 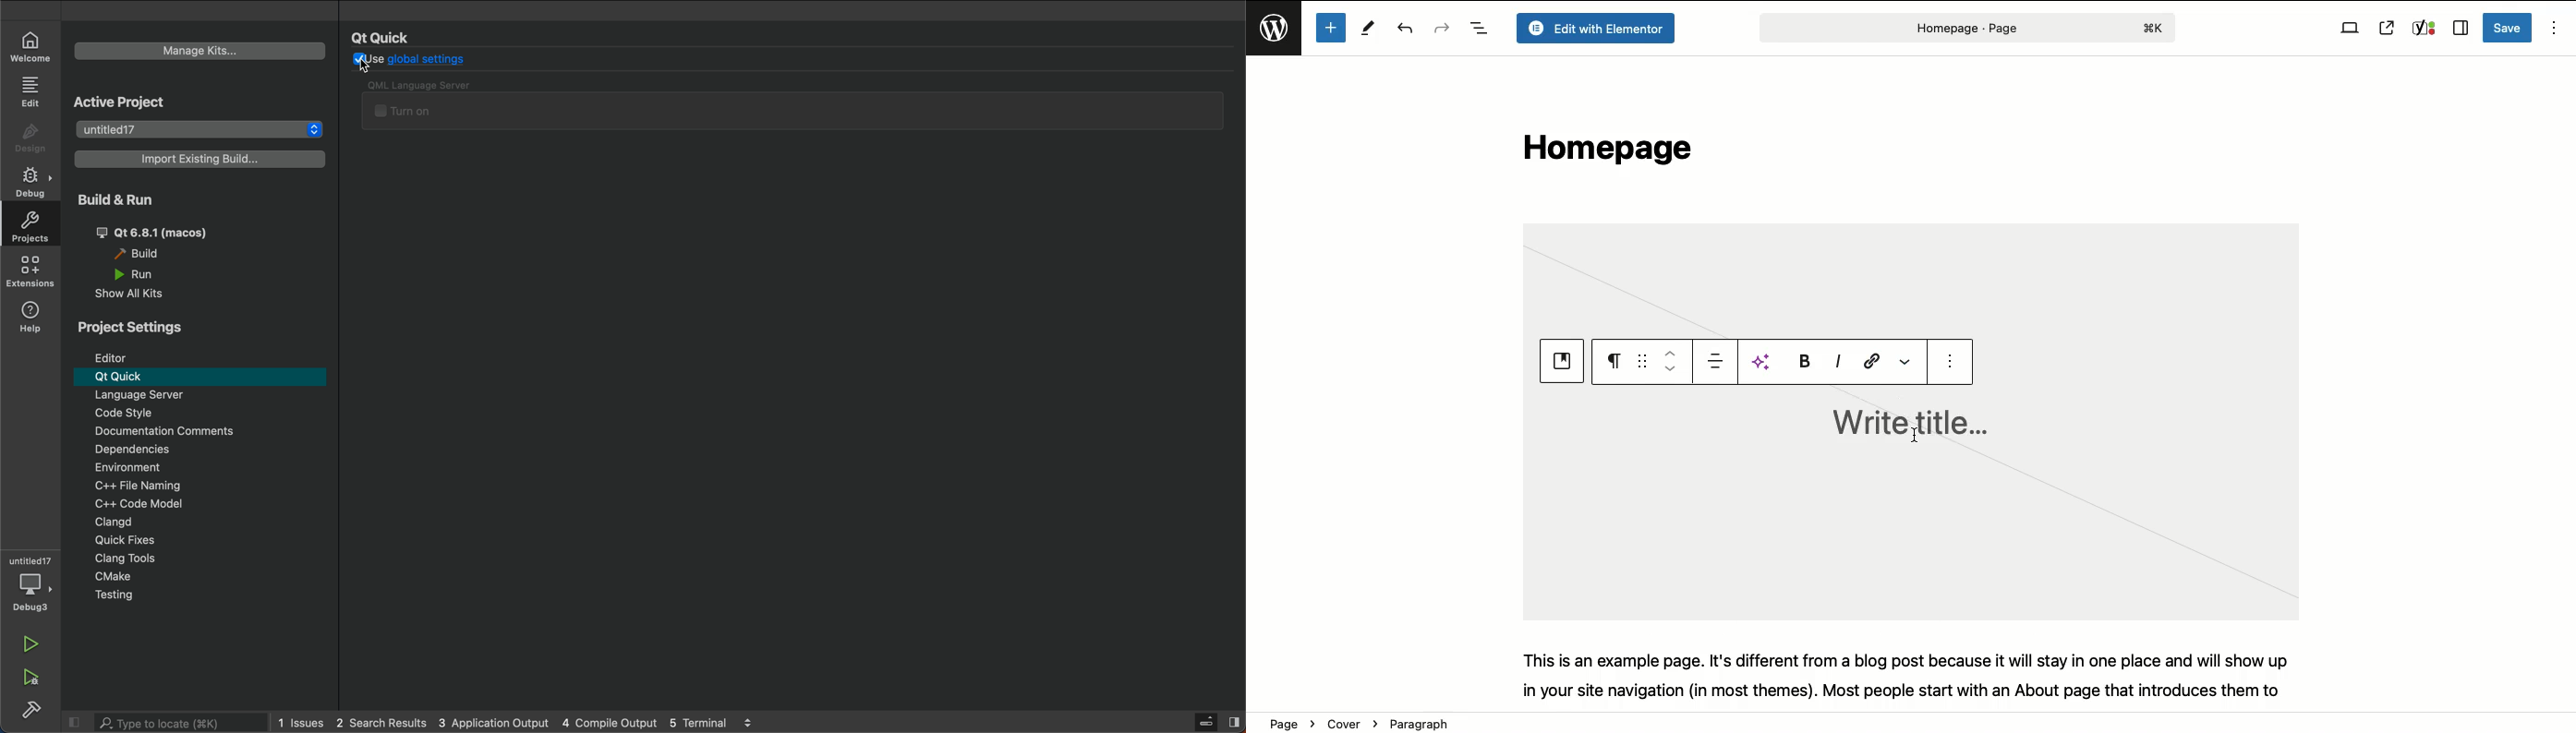 What do you see at coordinates (2460, 29) in the screenshot?
I see `Sidebar` at bounding box center [2460, 29].